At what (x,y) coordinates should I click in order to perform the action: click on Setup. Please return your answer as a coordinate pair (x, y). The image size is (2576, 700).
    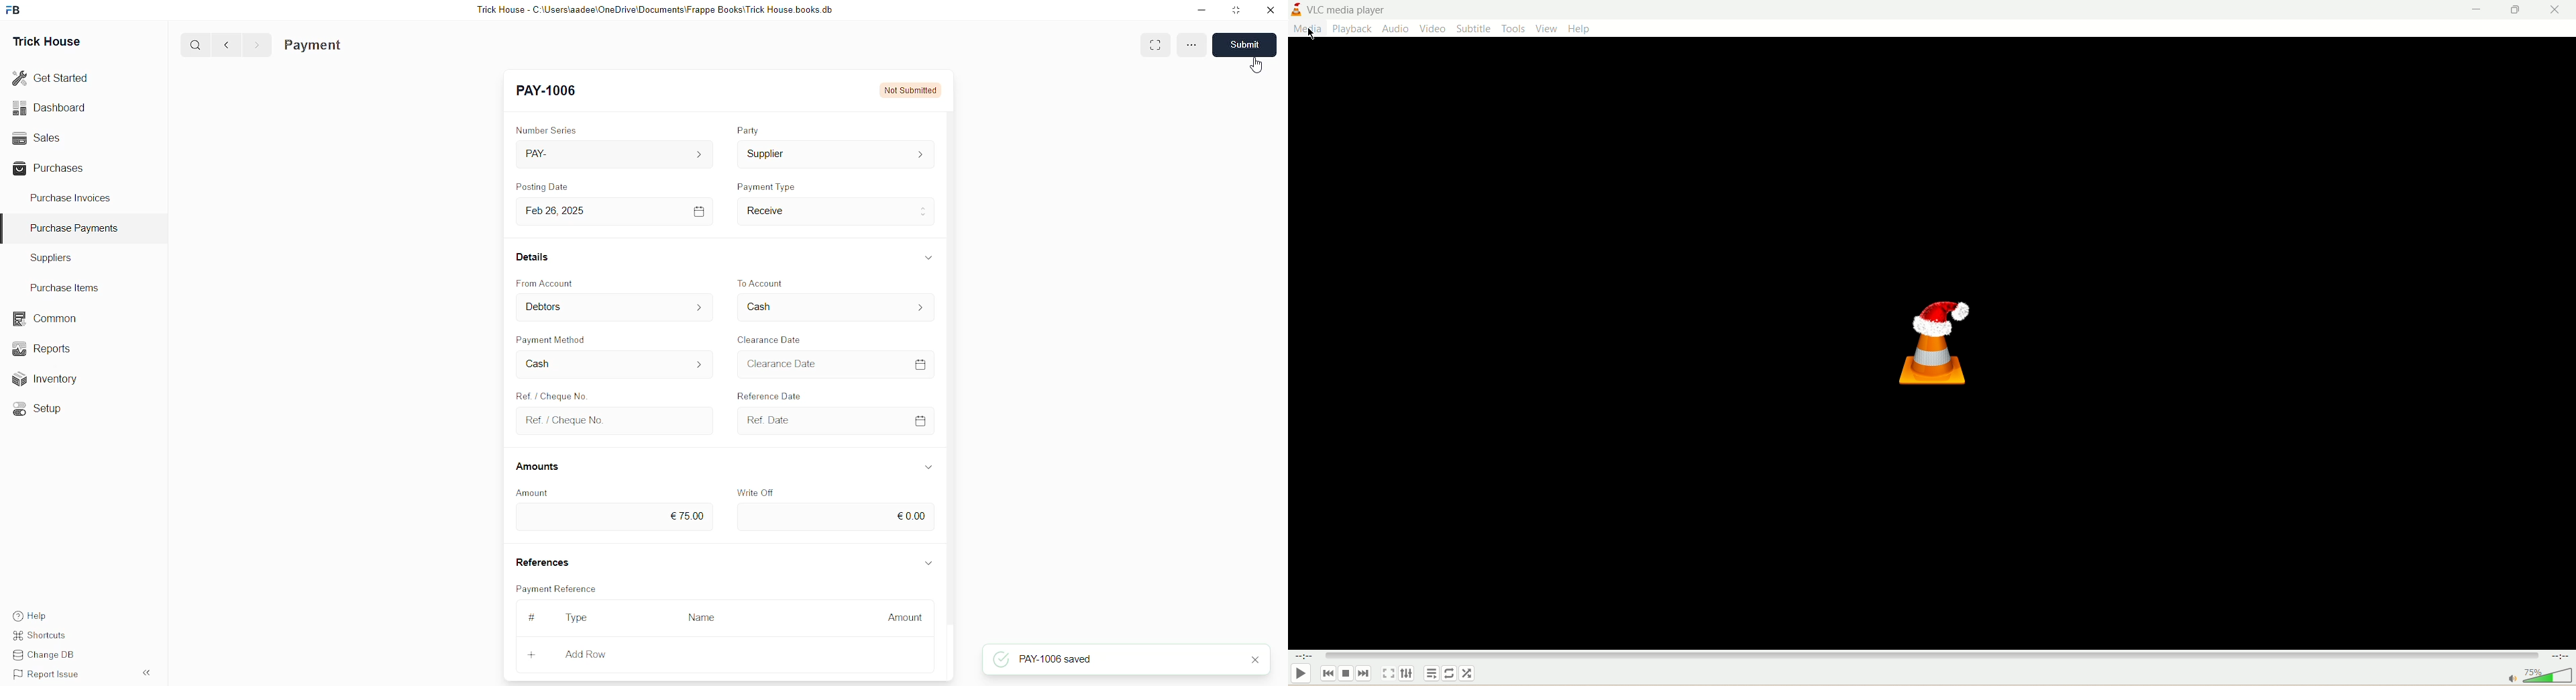
    Looking at the image, I should click on (36, 407).